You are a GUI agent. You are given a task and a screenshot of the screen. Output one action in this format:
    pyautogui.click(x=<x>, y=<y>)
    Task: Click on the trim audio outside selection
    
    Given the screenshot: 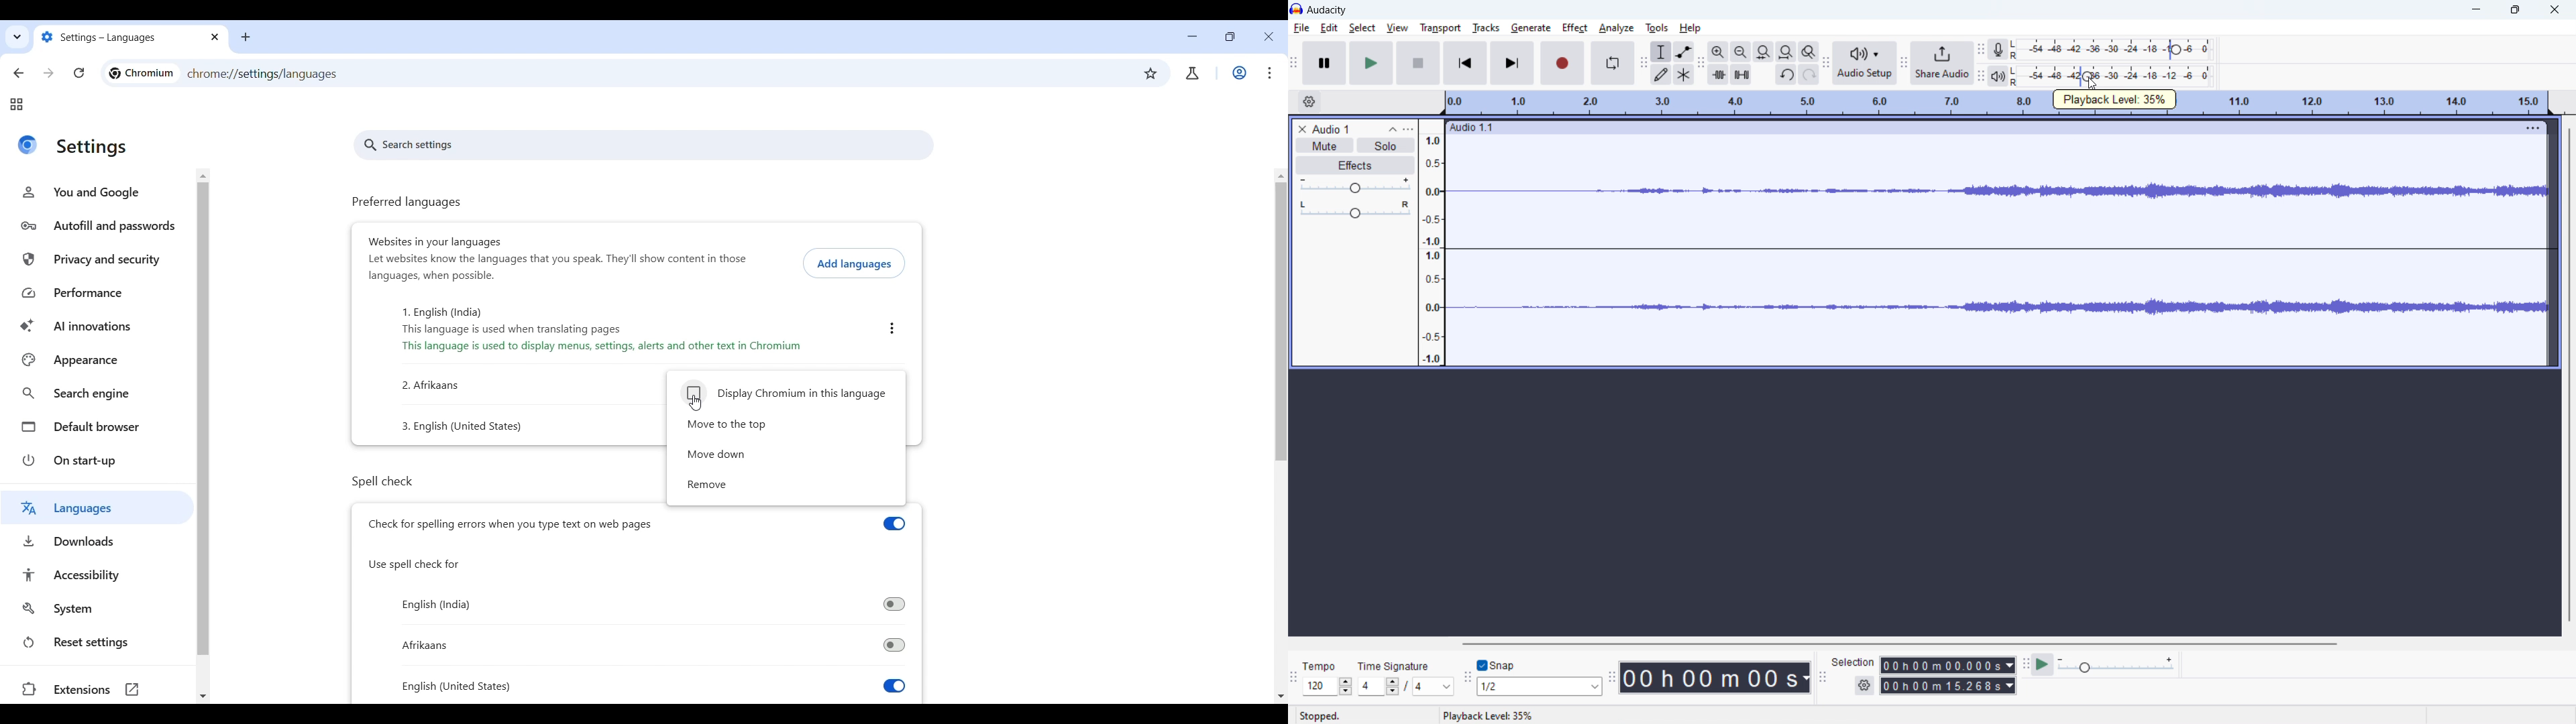 What is the action you would take?
    pyautogui.click(x=1718, y=74)
    